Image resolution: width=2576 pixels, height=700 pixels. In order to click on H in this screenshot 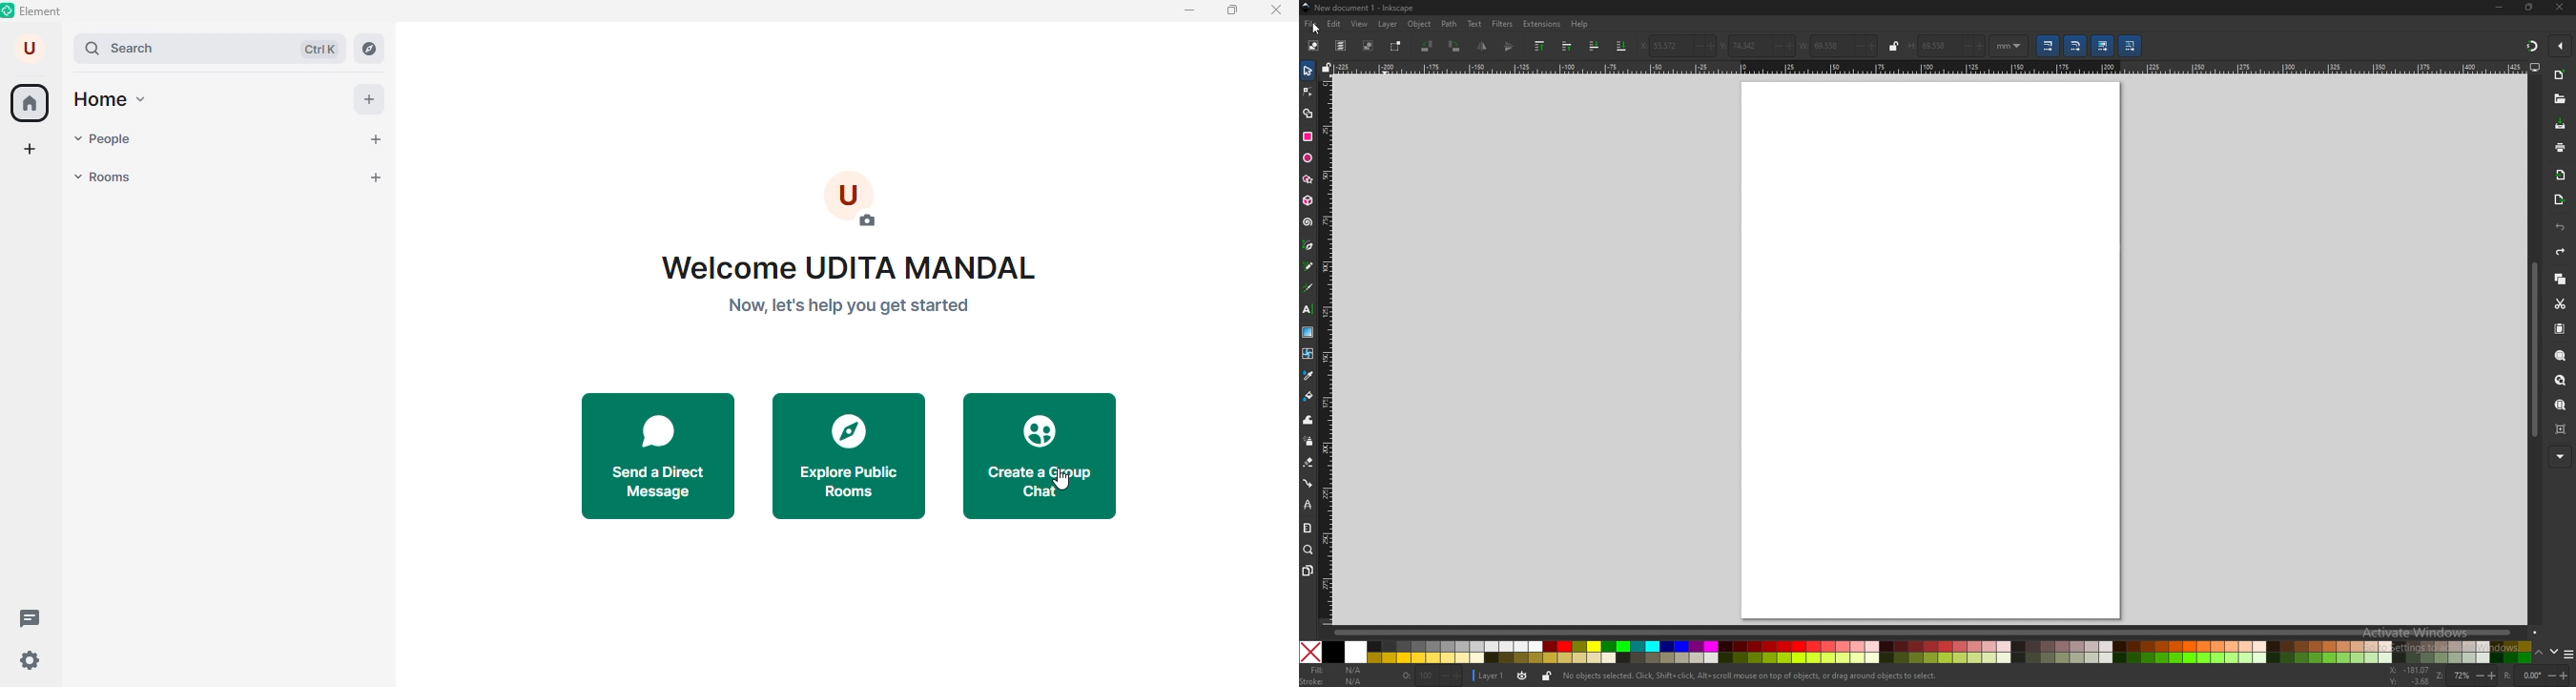, I will do `click(1911, 47)`.